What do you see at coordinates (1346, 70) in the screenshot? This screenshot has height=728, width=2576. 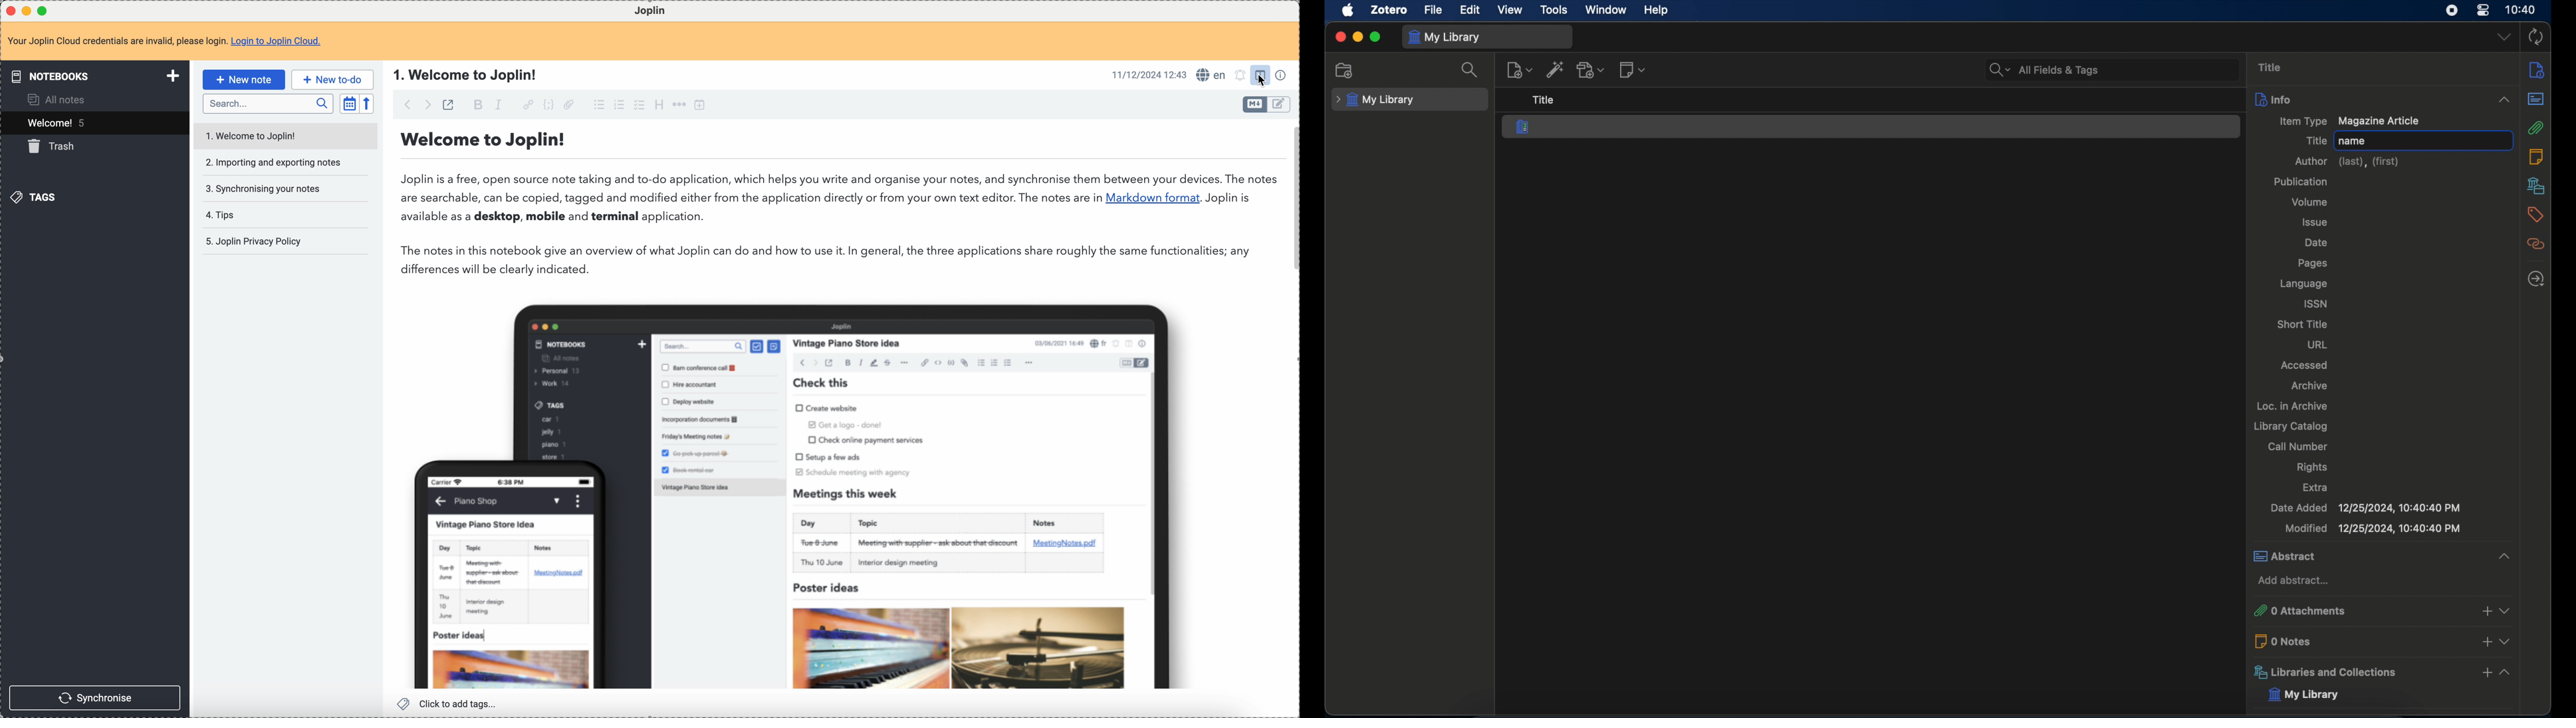 I see `new collection` at bounding box center [1346, 70].